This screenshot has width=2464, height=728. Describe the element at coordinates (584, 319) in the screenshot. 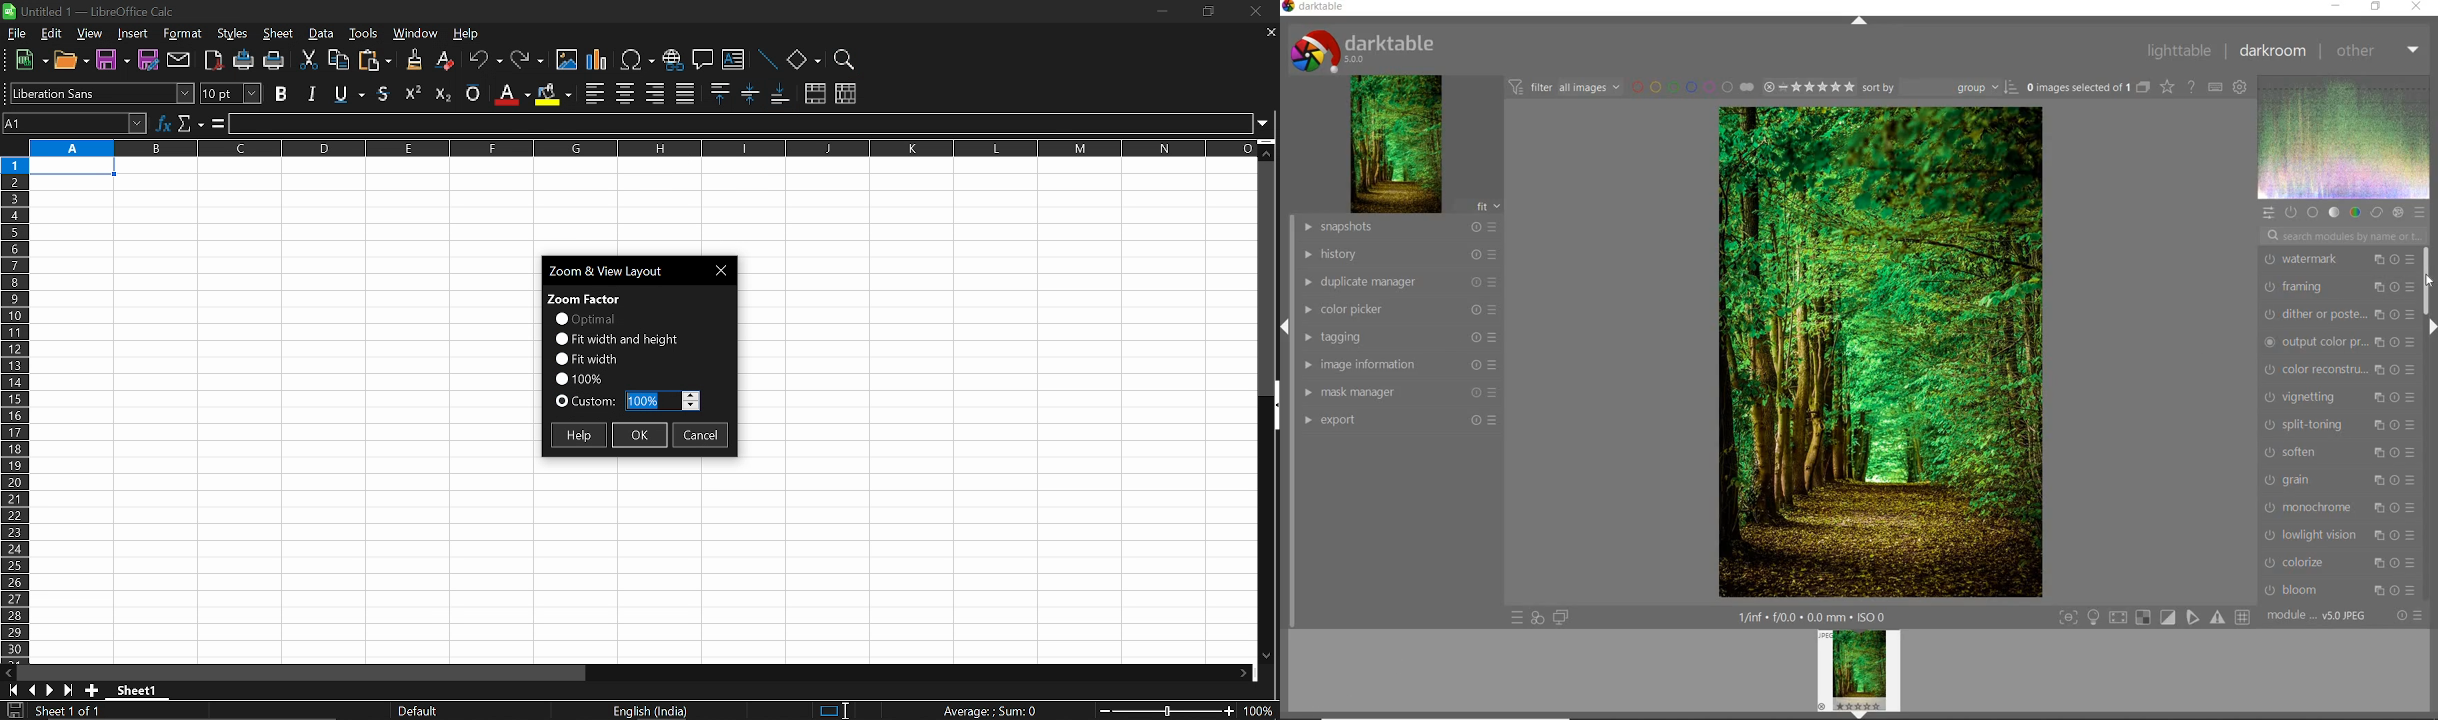

I see `optional` at that location.